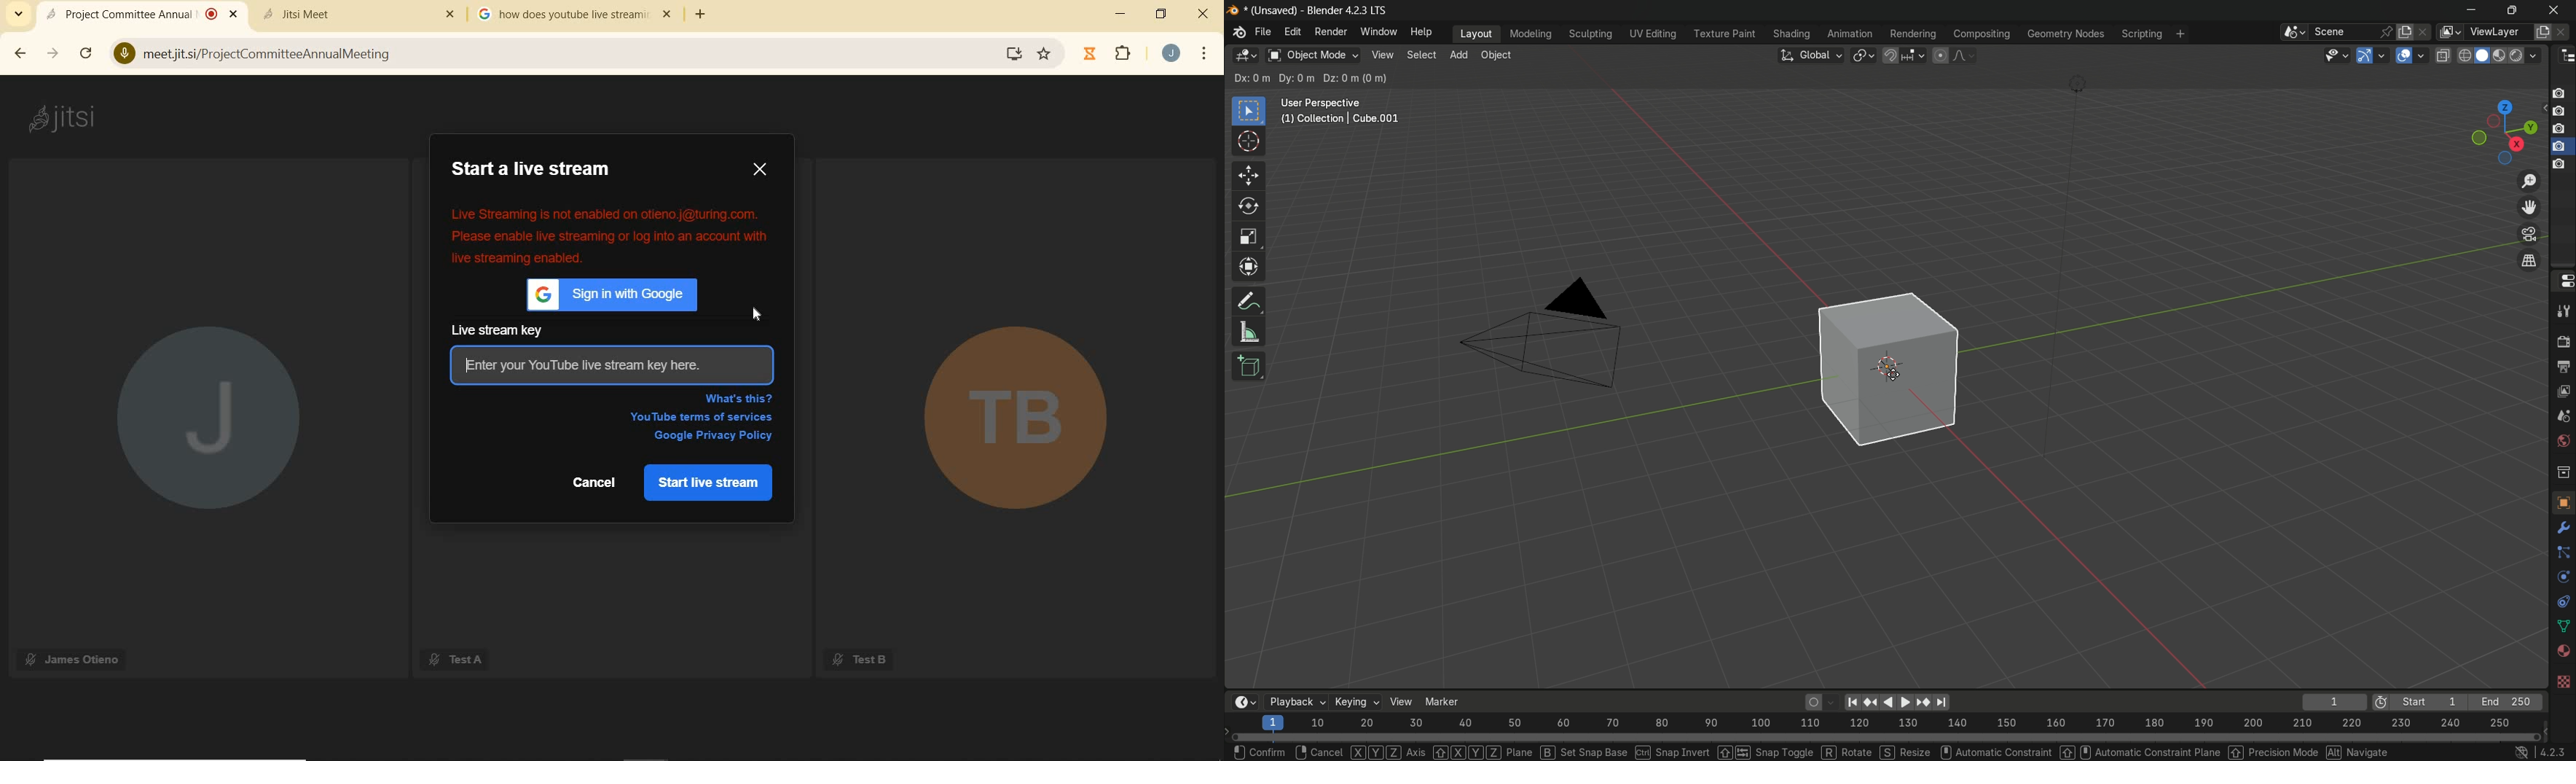  What do you see at coordinates (1582, 751) in the screenshot?
I see `B Ser Snap Ease` at bounding box center [1582, 751].